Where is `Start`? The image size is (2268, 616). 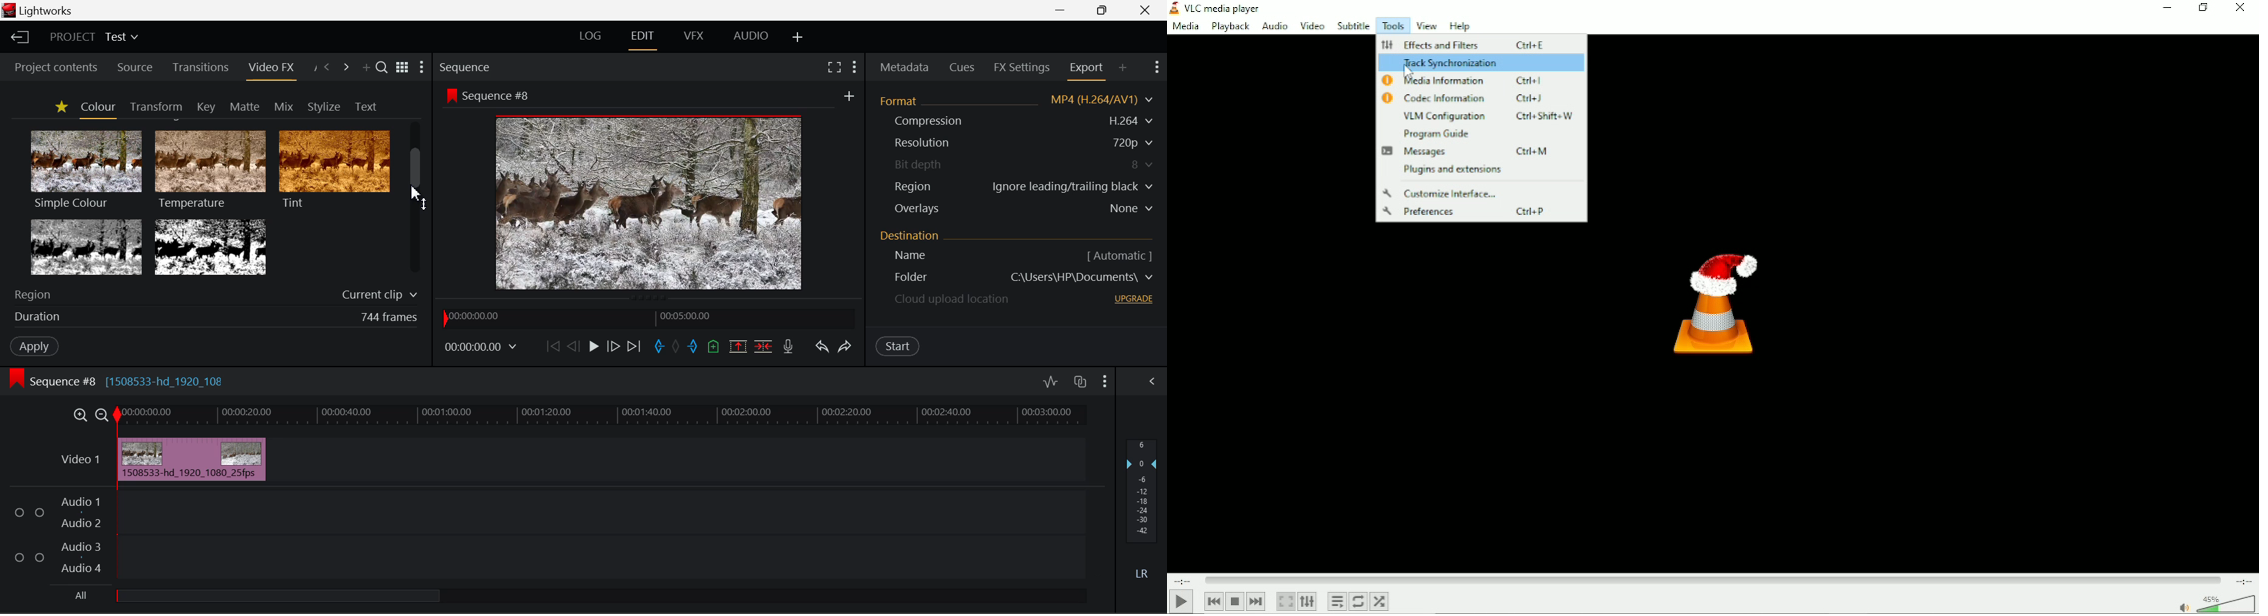 Start is located at coordinates (899, 347).